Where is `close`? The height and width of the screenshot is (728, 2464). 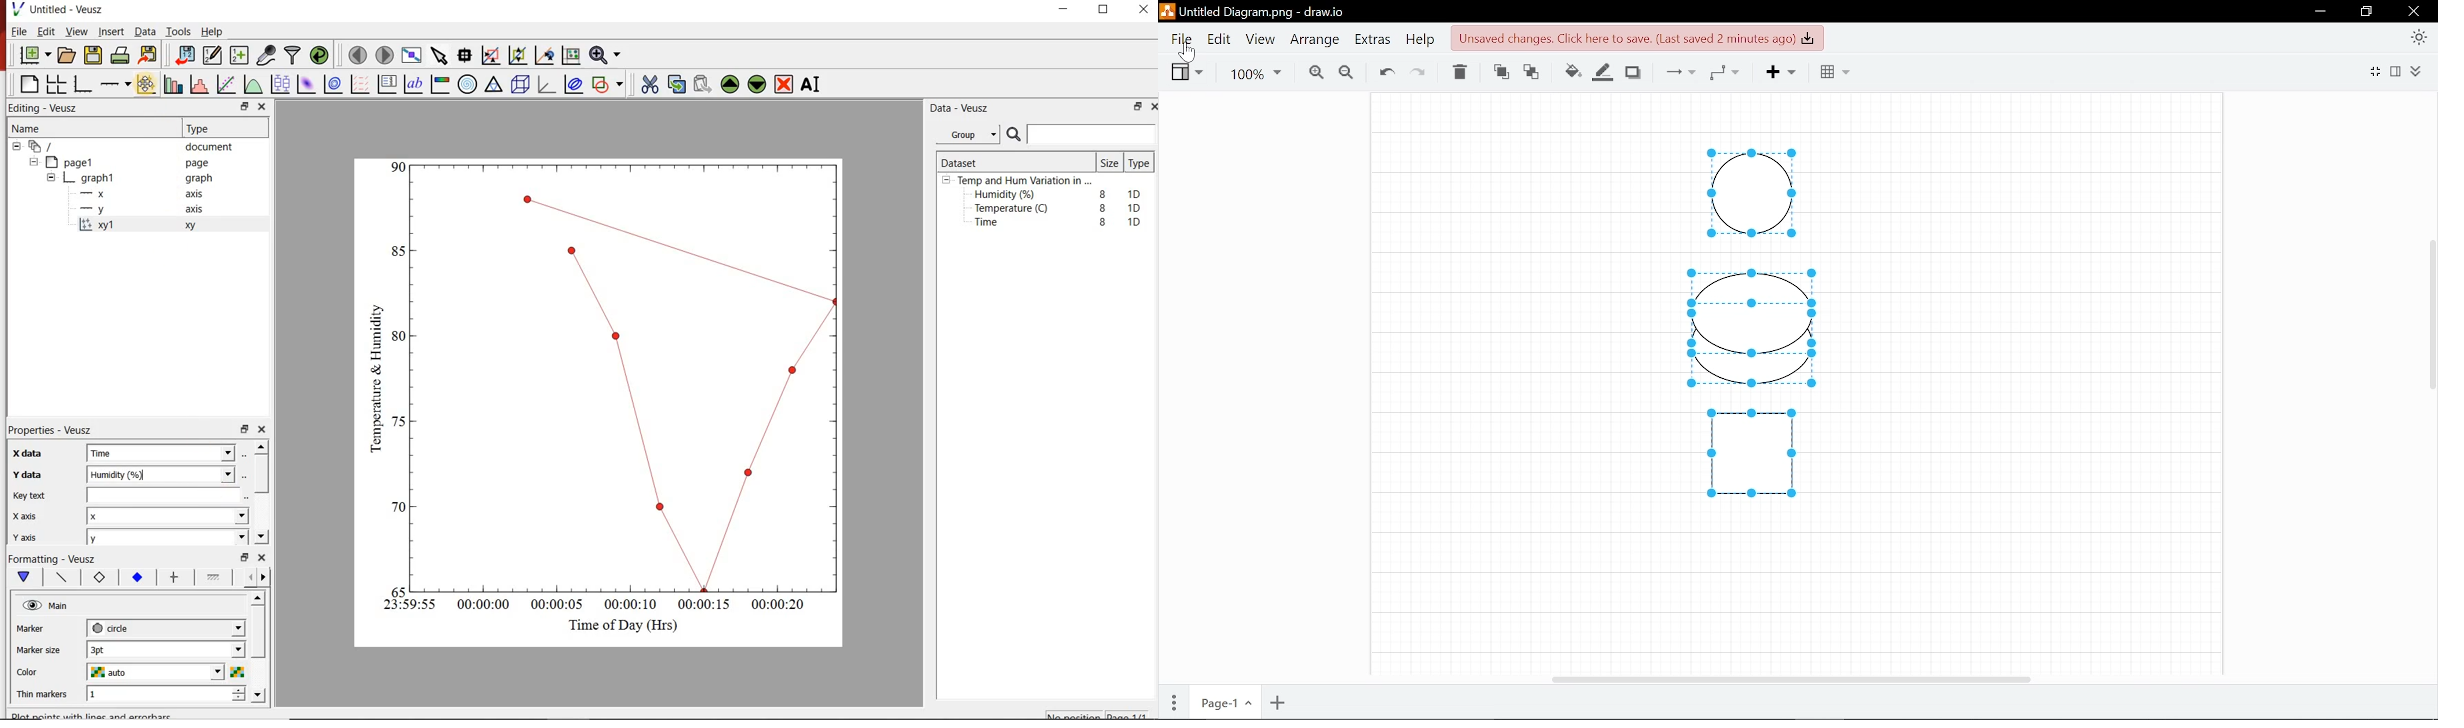 close is located at coordinates (263, 106).